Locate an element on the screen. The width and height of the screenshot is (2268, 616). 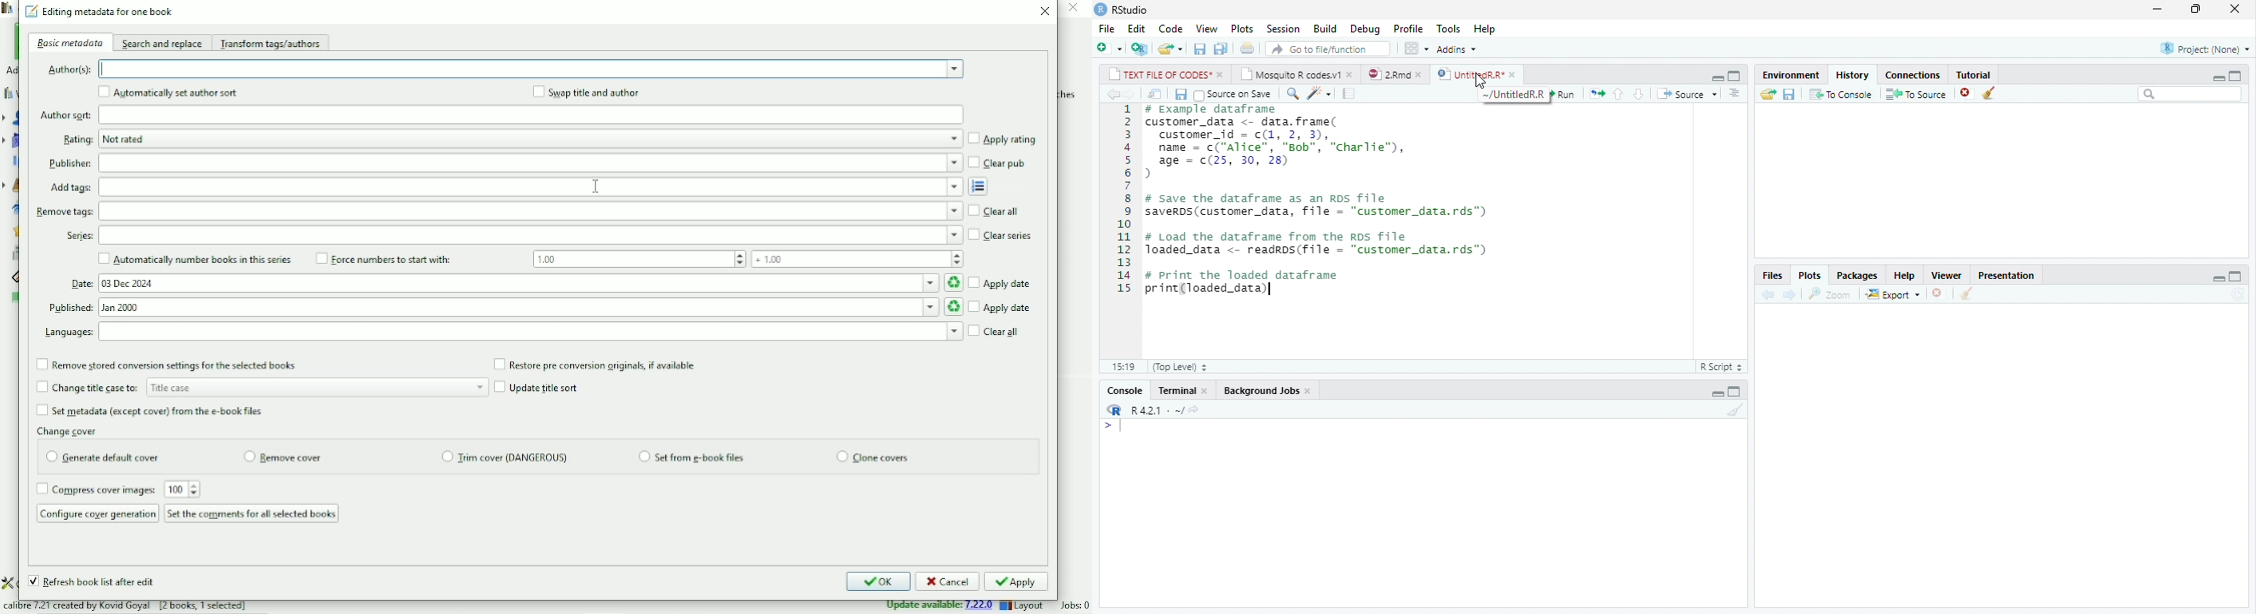
Background Jobs is located at coordinates (1261, 391).